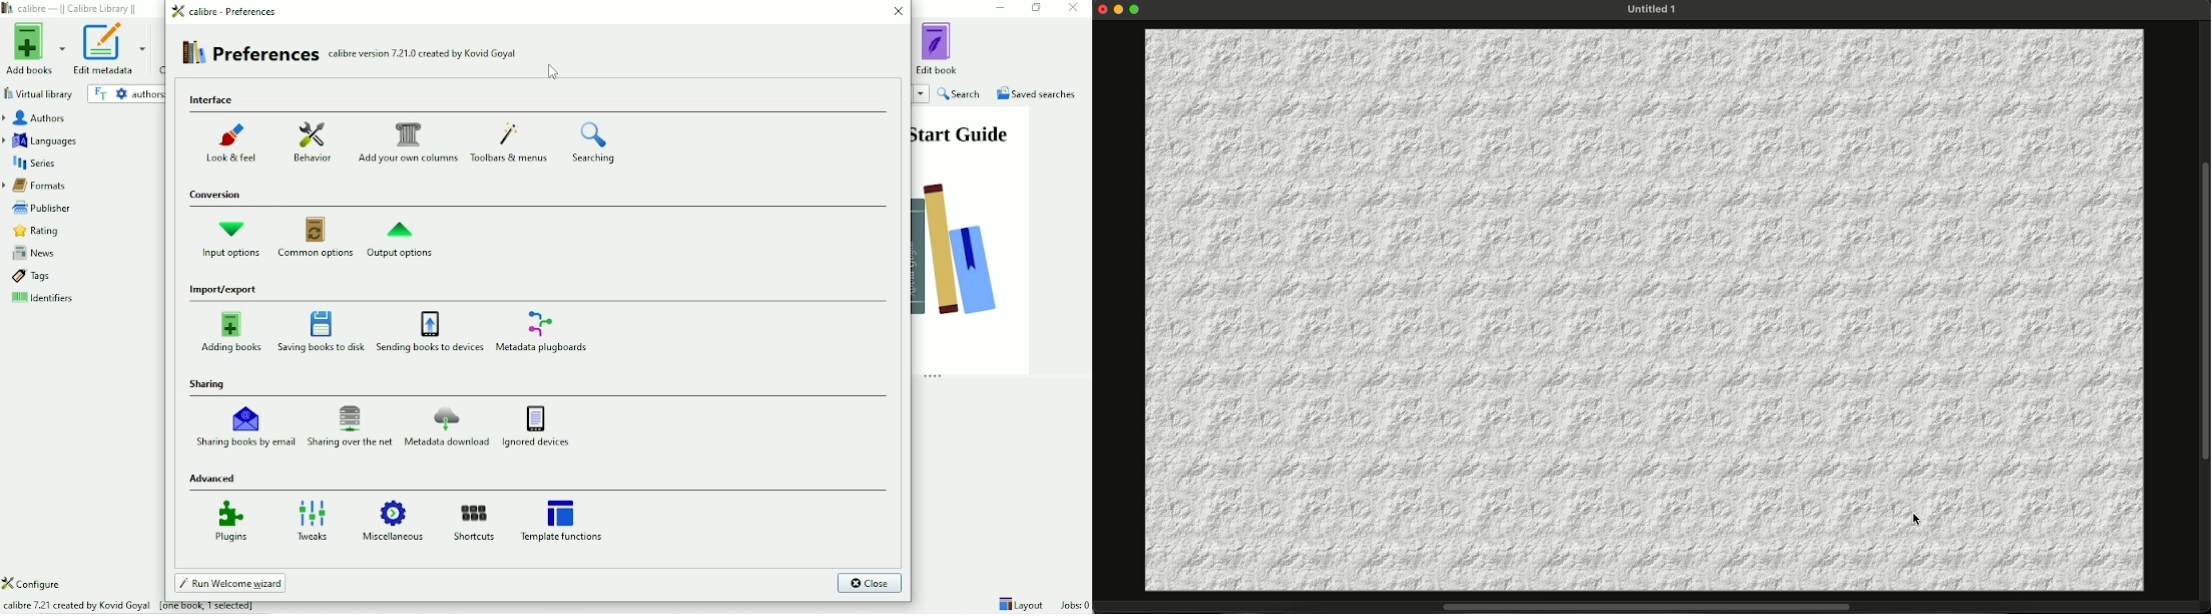  Describe the element at coordinates (121, 94) in the screenshot. I see `advanced search` at that location.